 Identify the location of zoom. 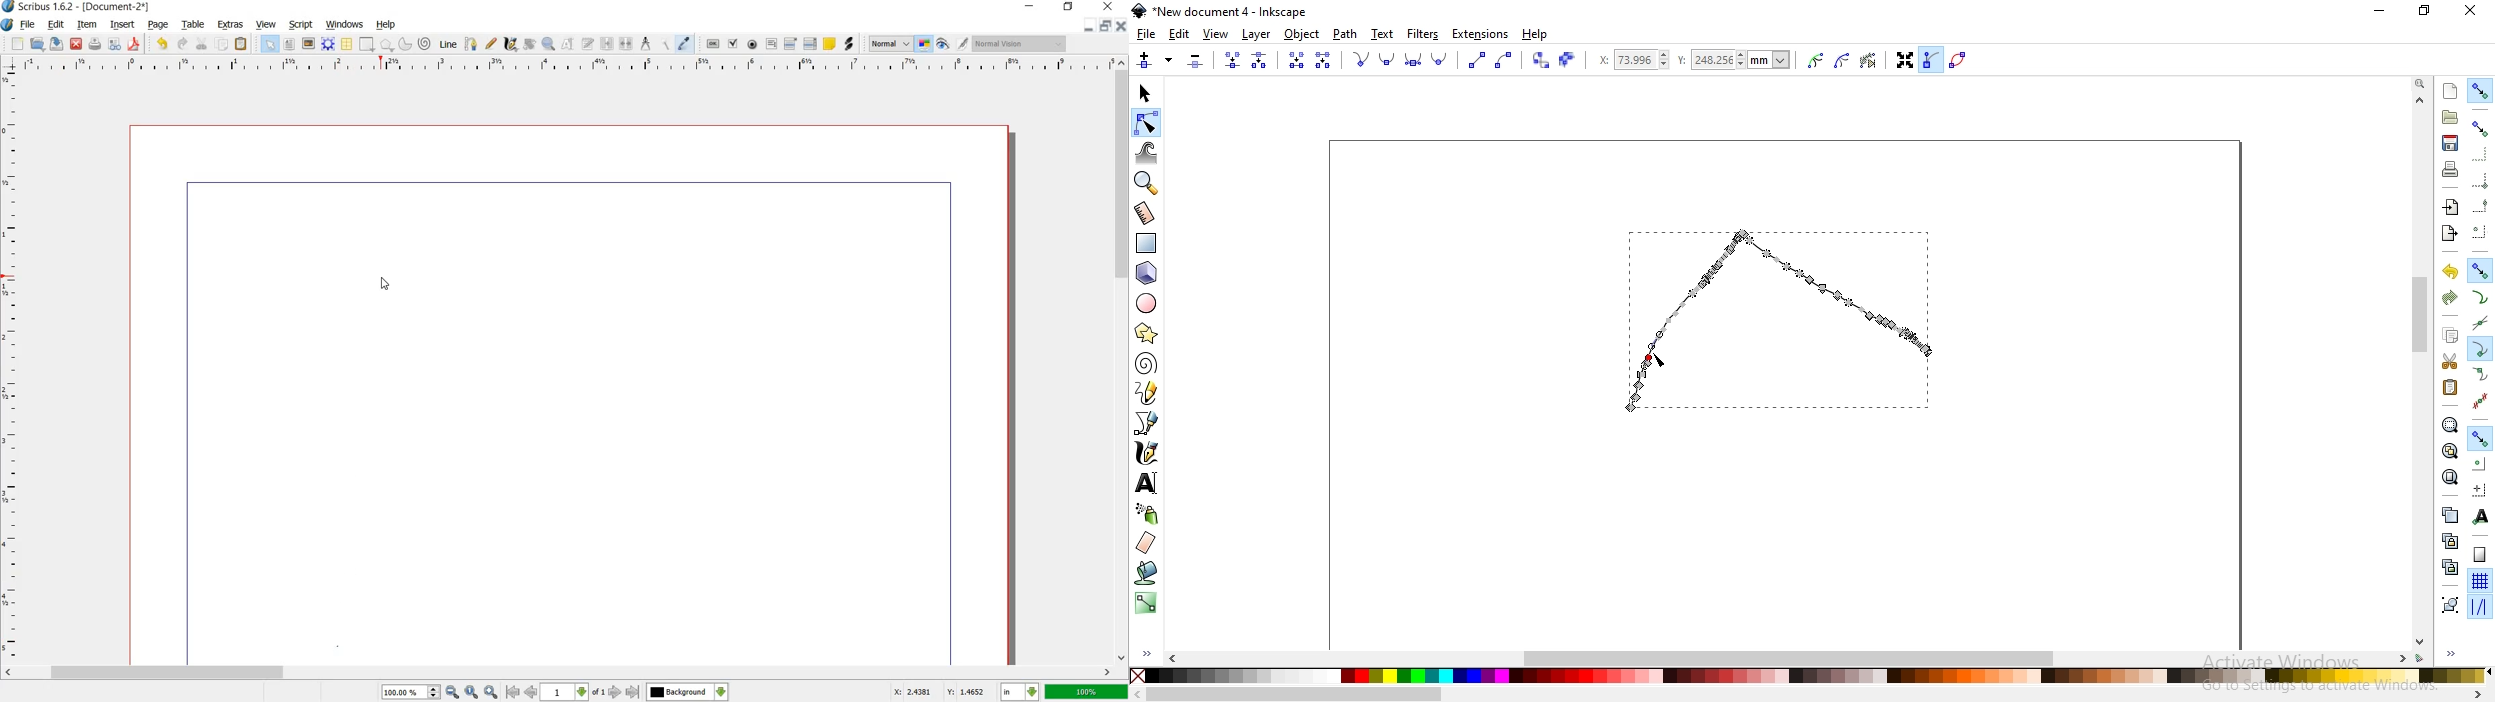
(2422, 82).